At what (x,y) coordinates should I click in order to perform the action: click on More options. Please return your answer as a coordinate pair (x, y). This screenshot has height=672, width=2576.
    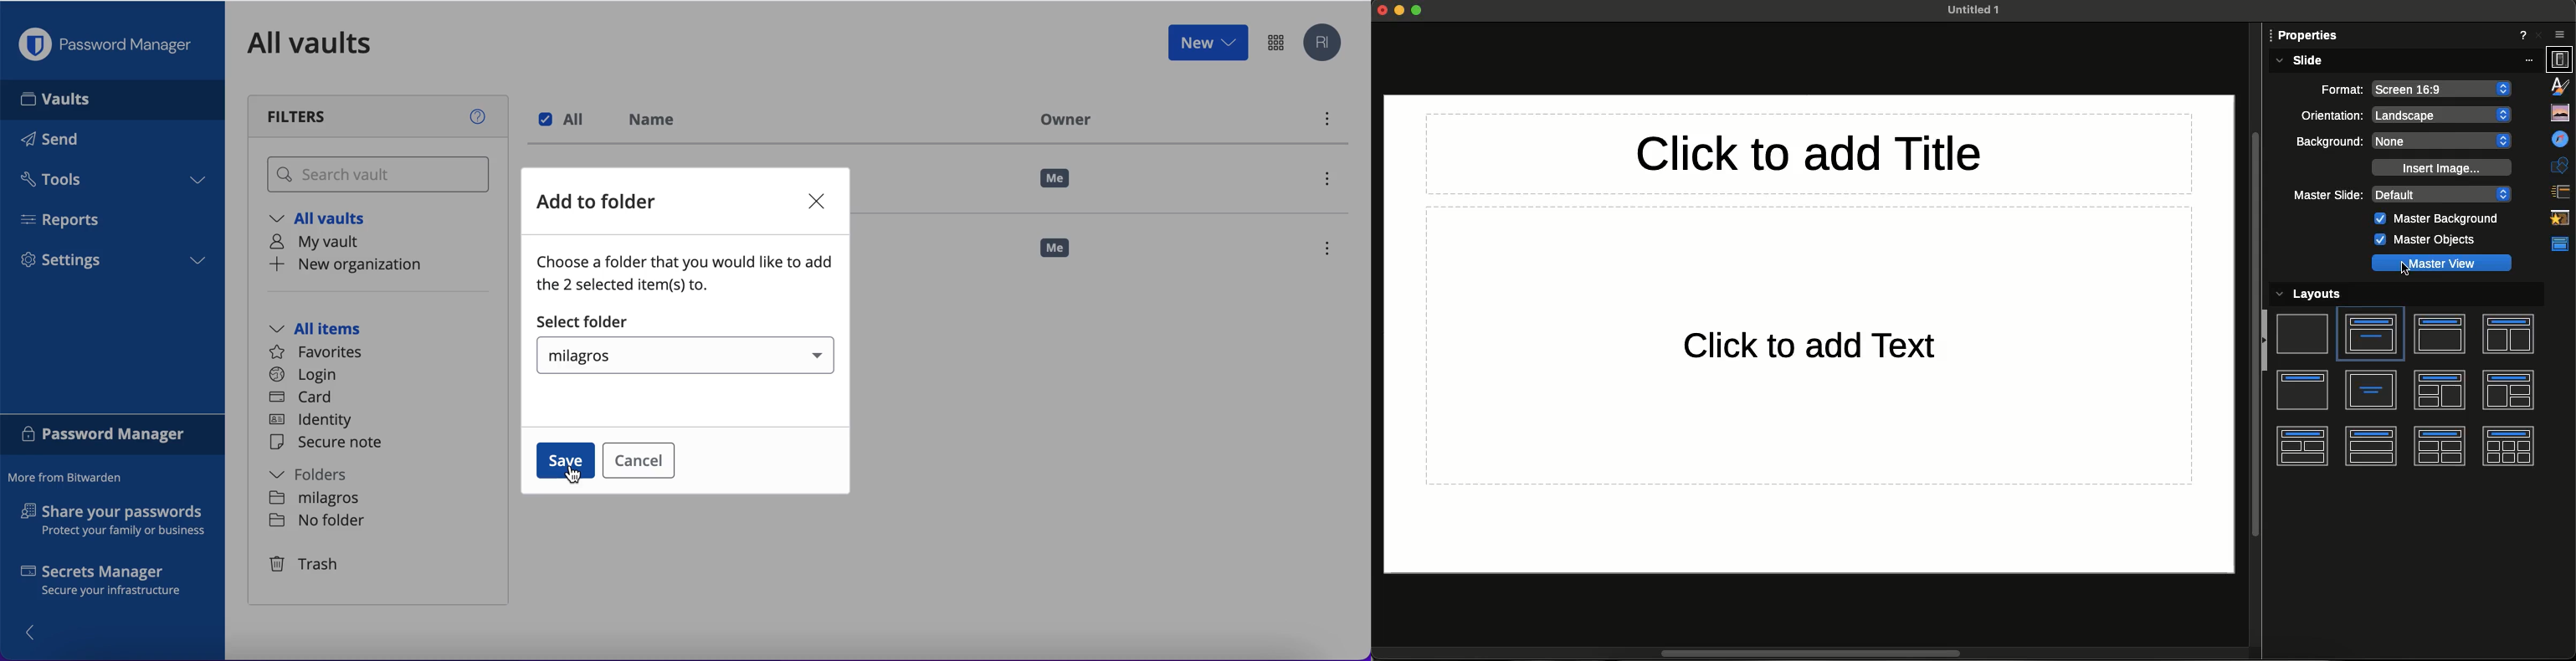
    Looking at the image, I should click on (2532, 59).